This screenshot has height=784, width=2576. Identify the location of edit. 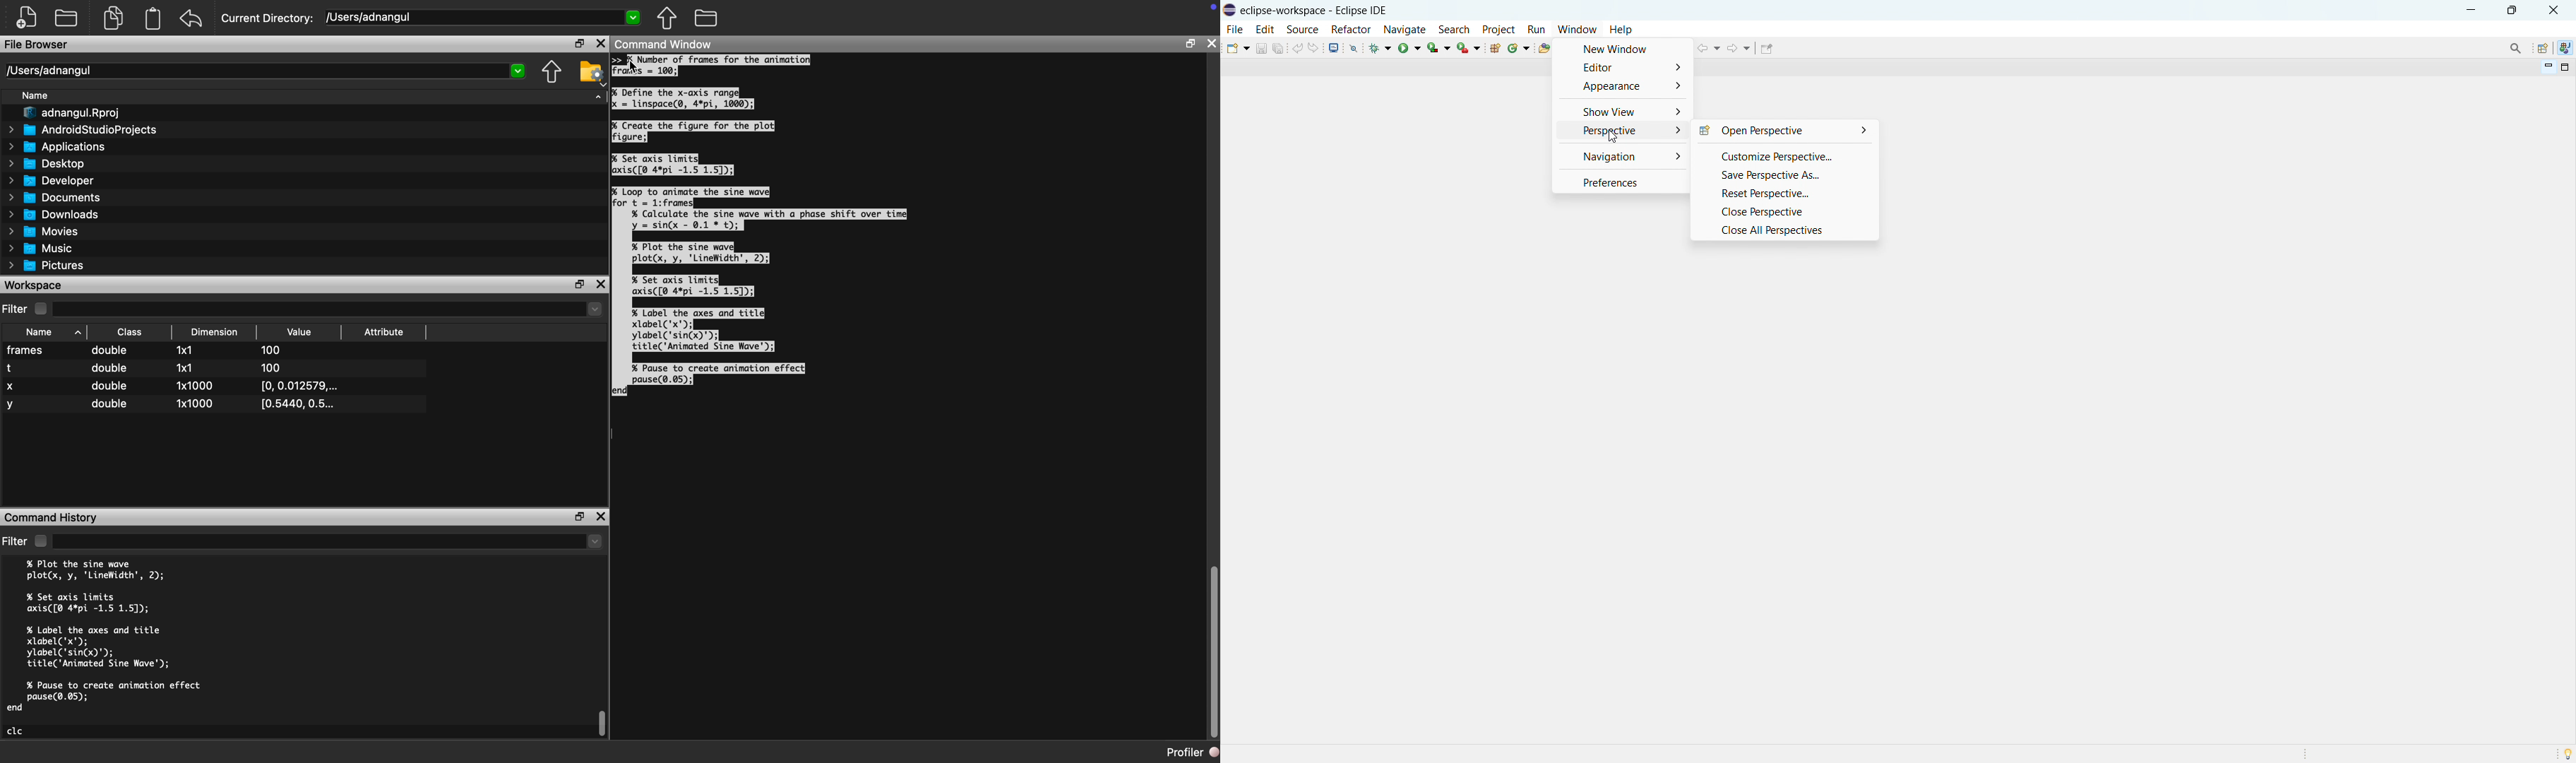
(1265, 29).